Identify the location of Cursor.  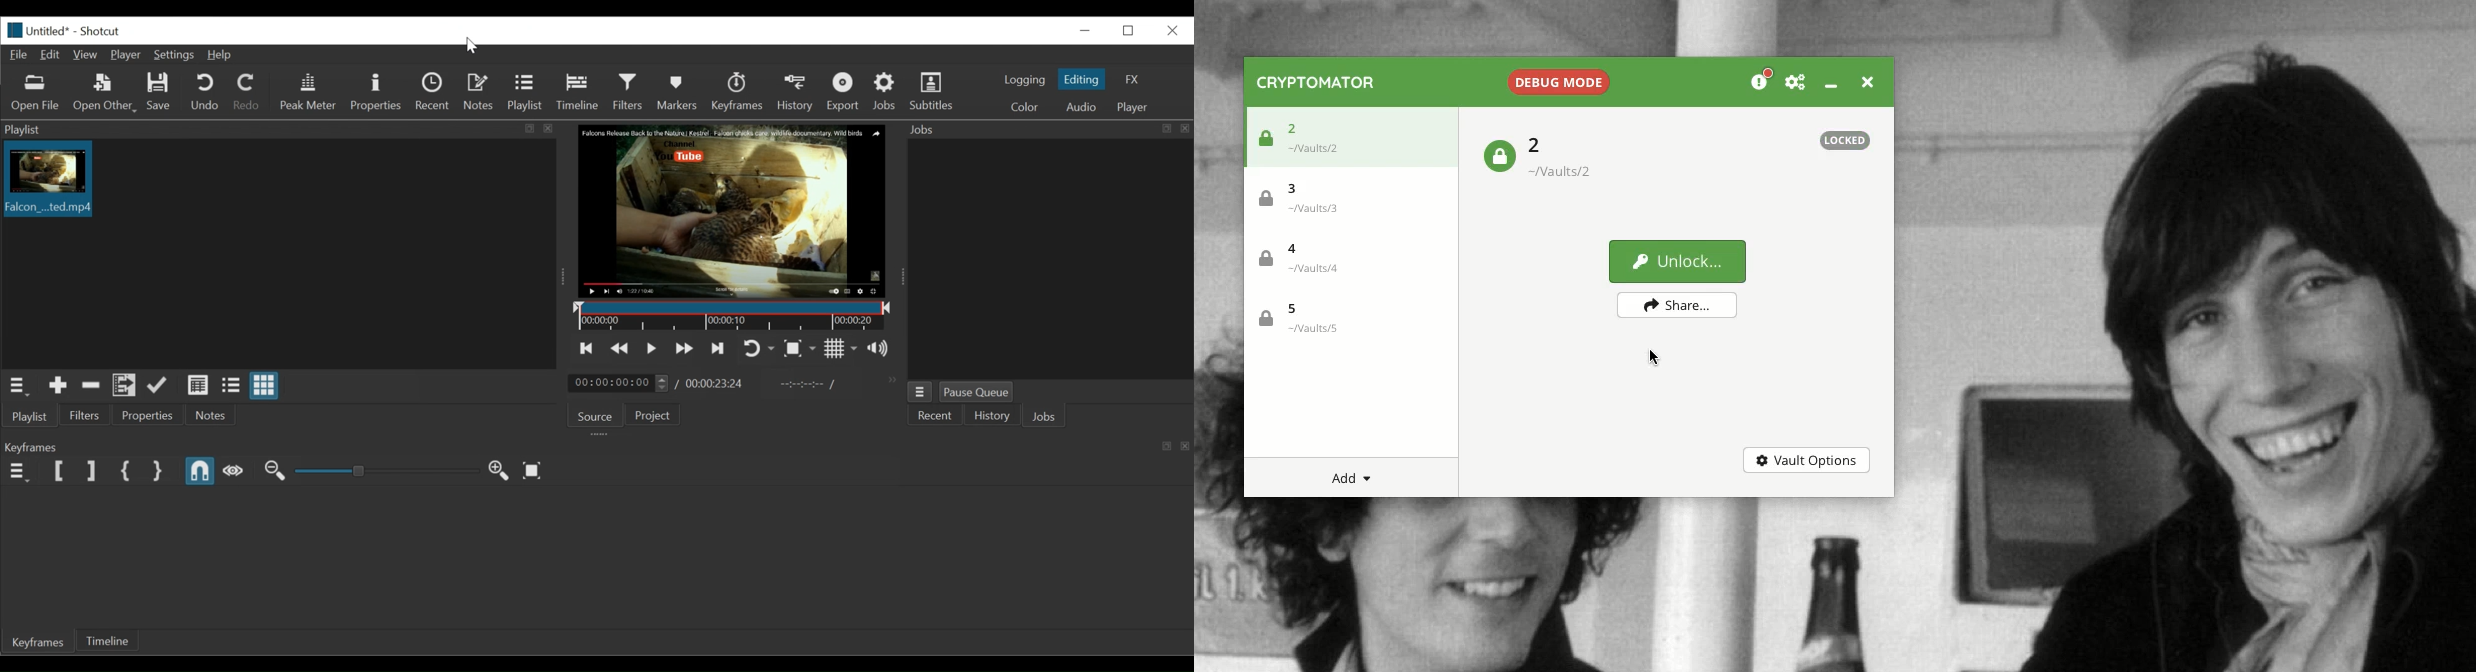
(475, 45).